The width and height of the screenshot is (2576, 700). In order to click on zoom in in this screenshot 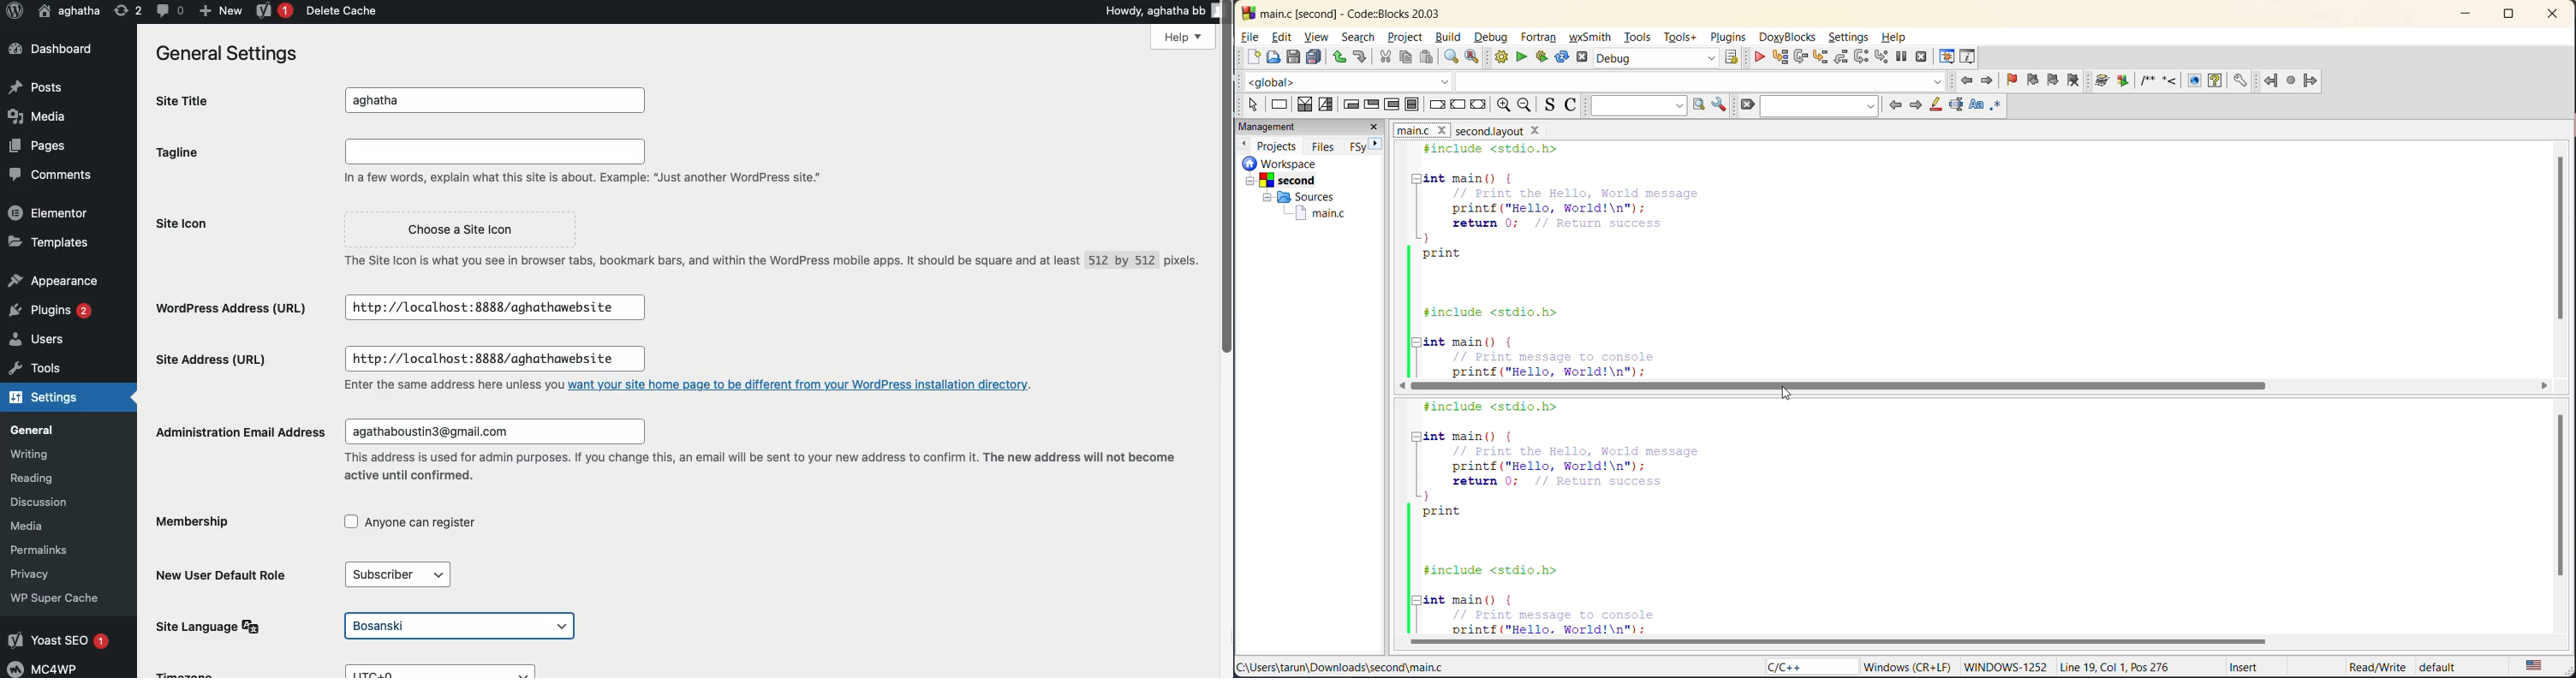, I will do `click(1505, 105)`.